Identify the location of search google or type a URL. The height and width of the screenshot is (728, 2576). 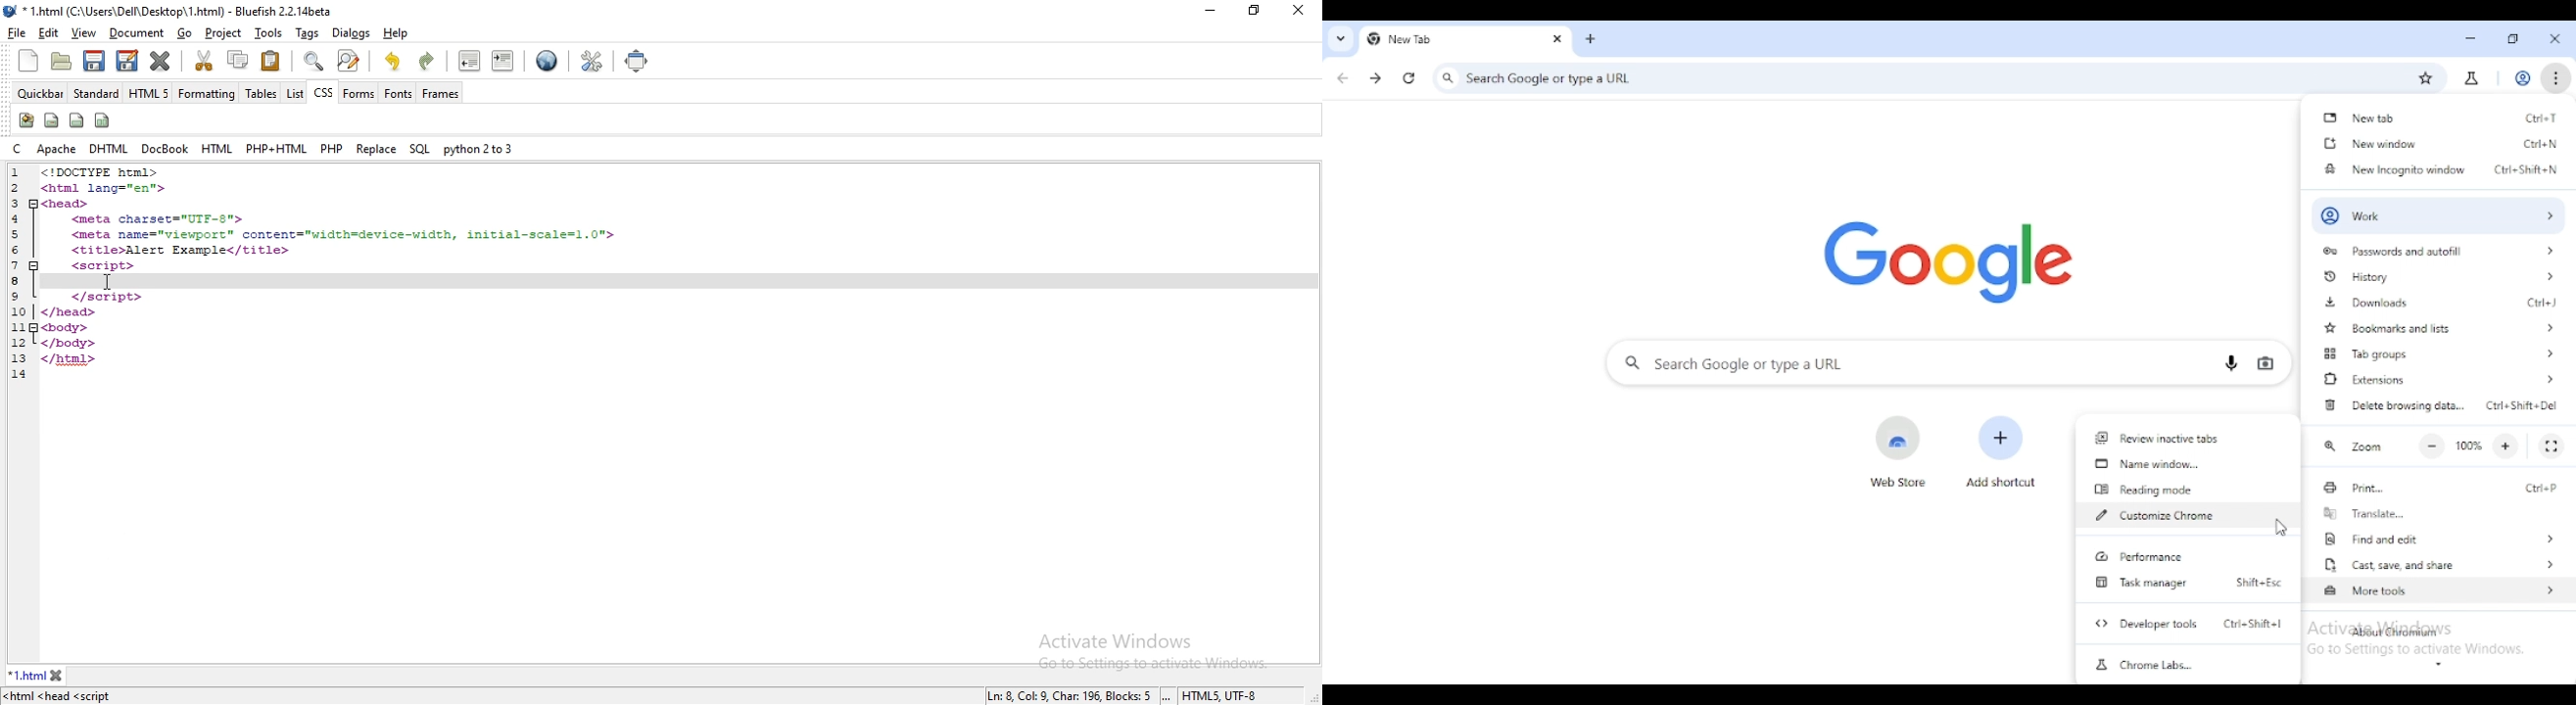
(1897, 363).